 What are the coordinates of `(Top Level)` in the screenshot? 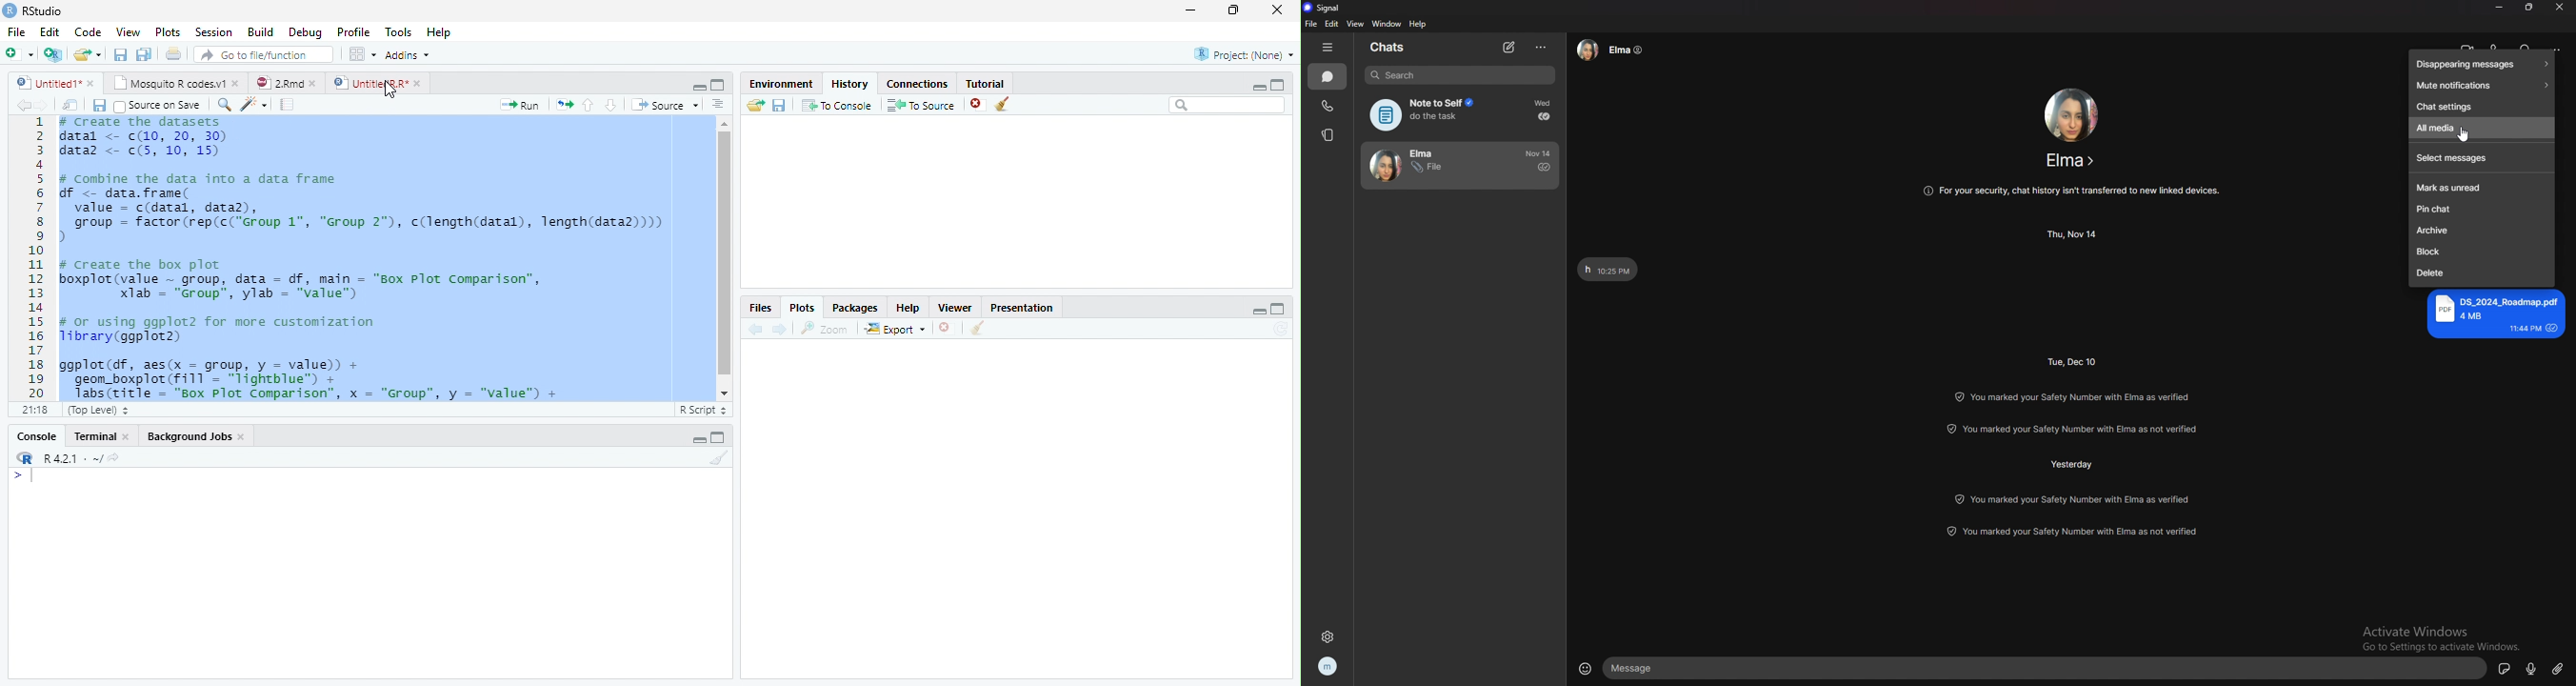 It's located at (96, 411).